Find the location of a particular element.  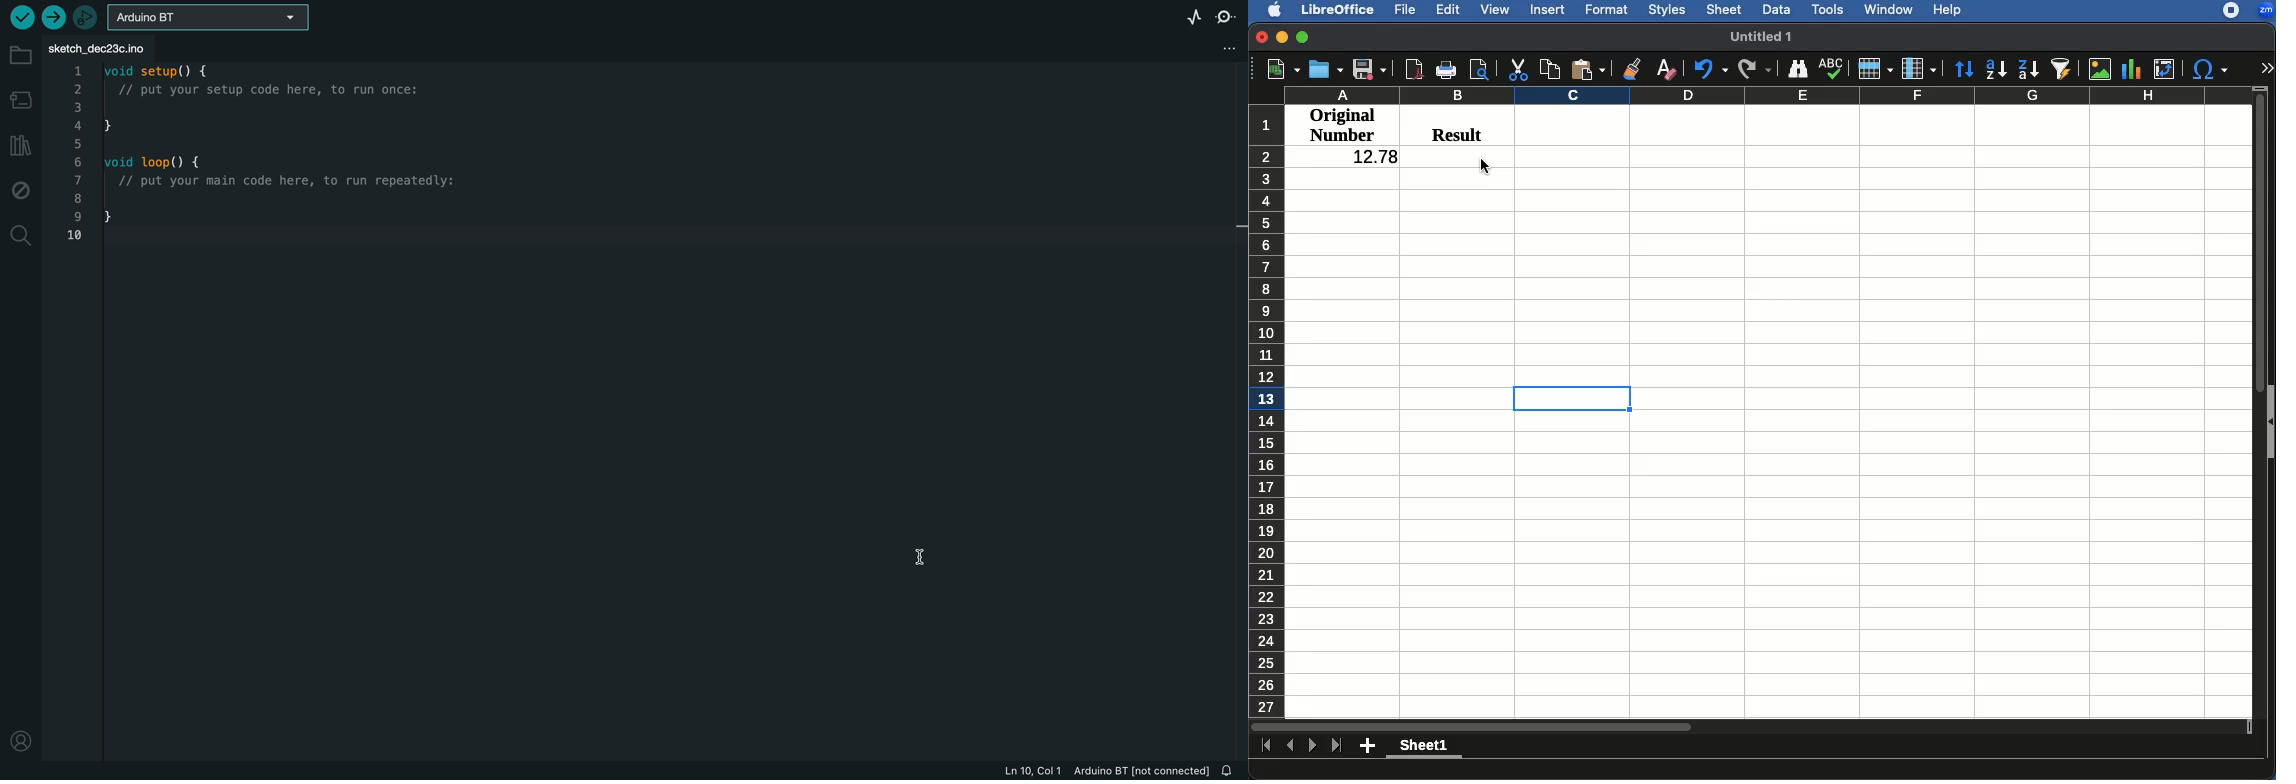

Ascending is located at coordinates (1994, 70).